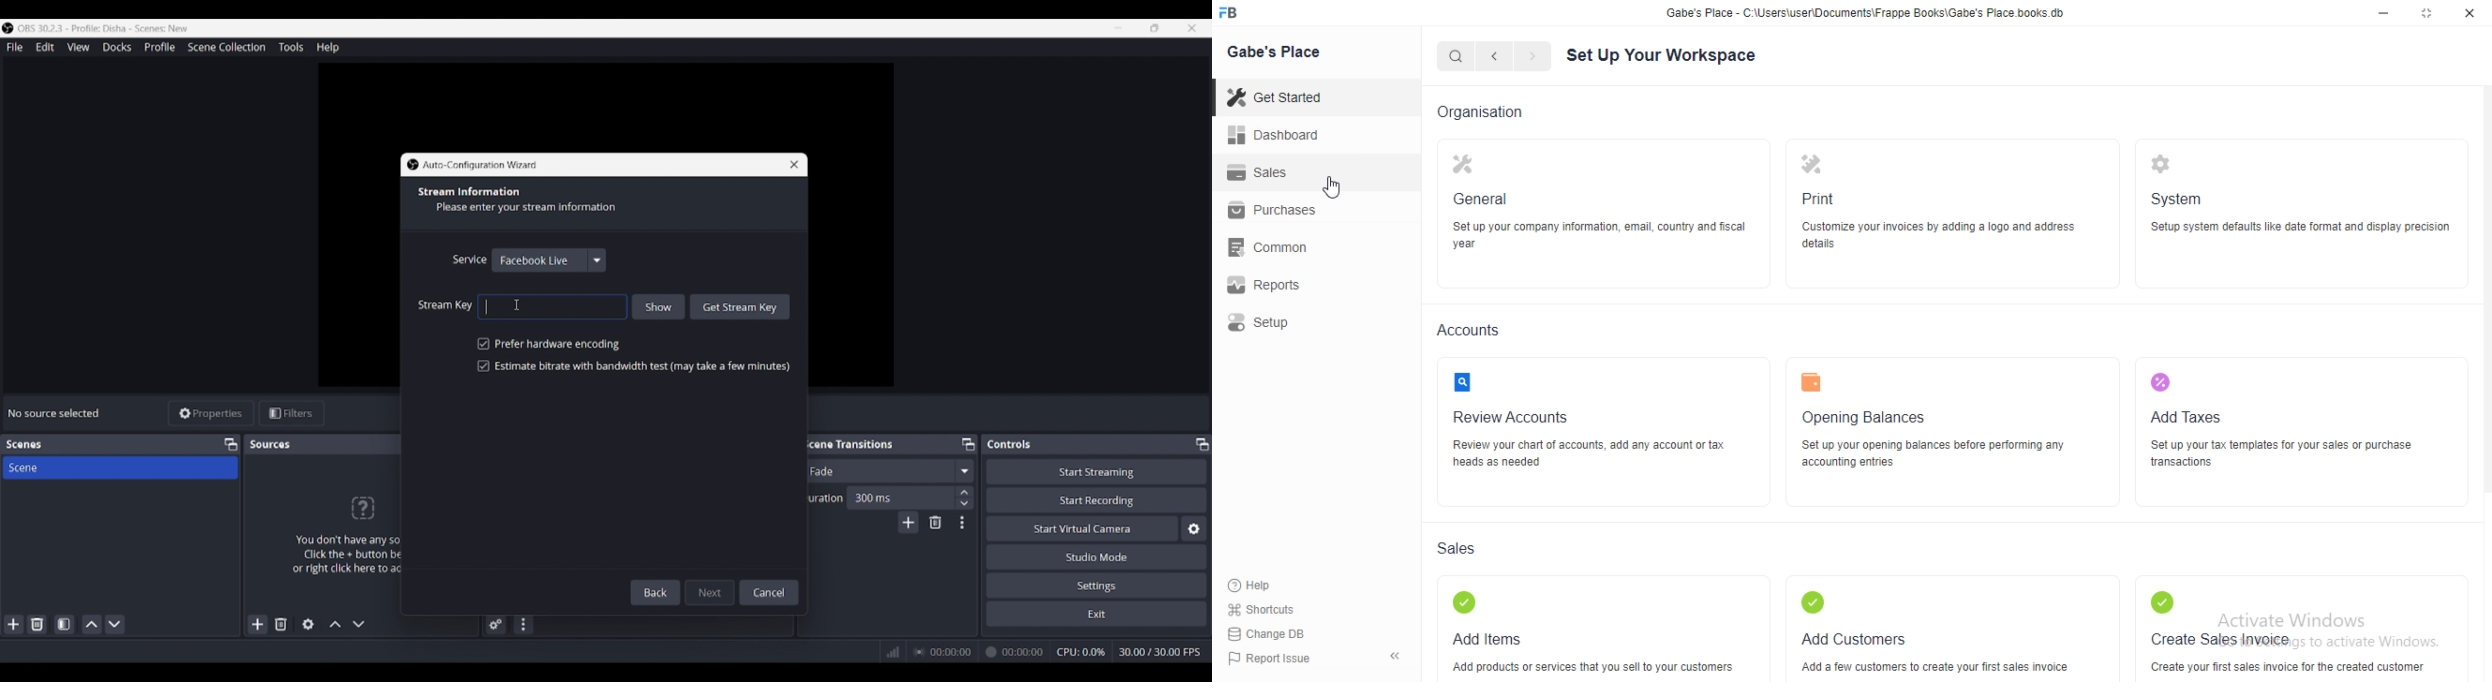 The width and height of the screenshot is (2492, 700). Describe the element at coordinates (1484, 176) in the screenshot. I see `General` at that location.